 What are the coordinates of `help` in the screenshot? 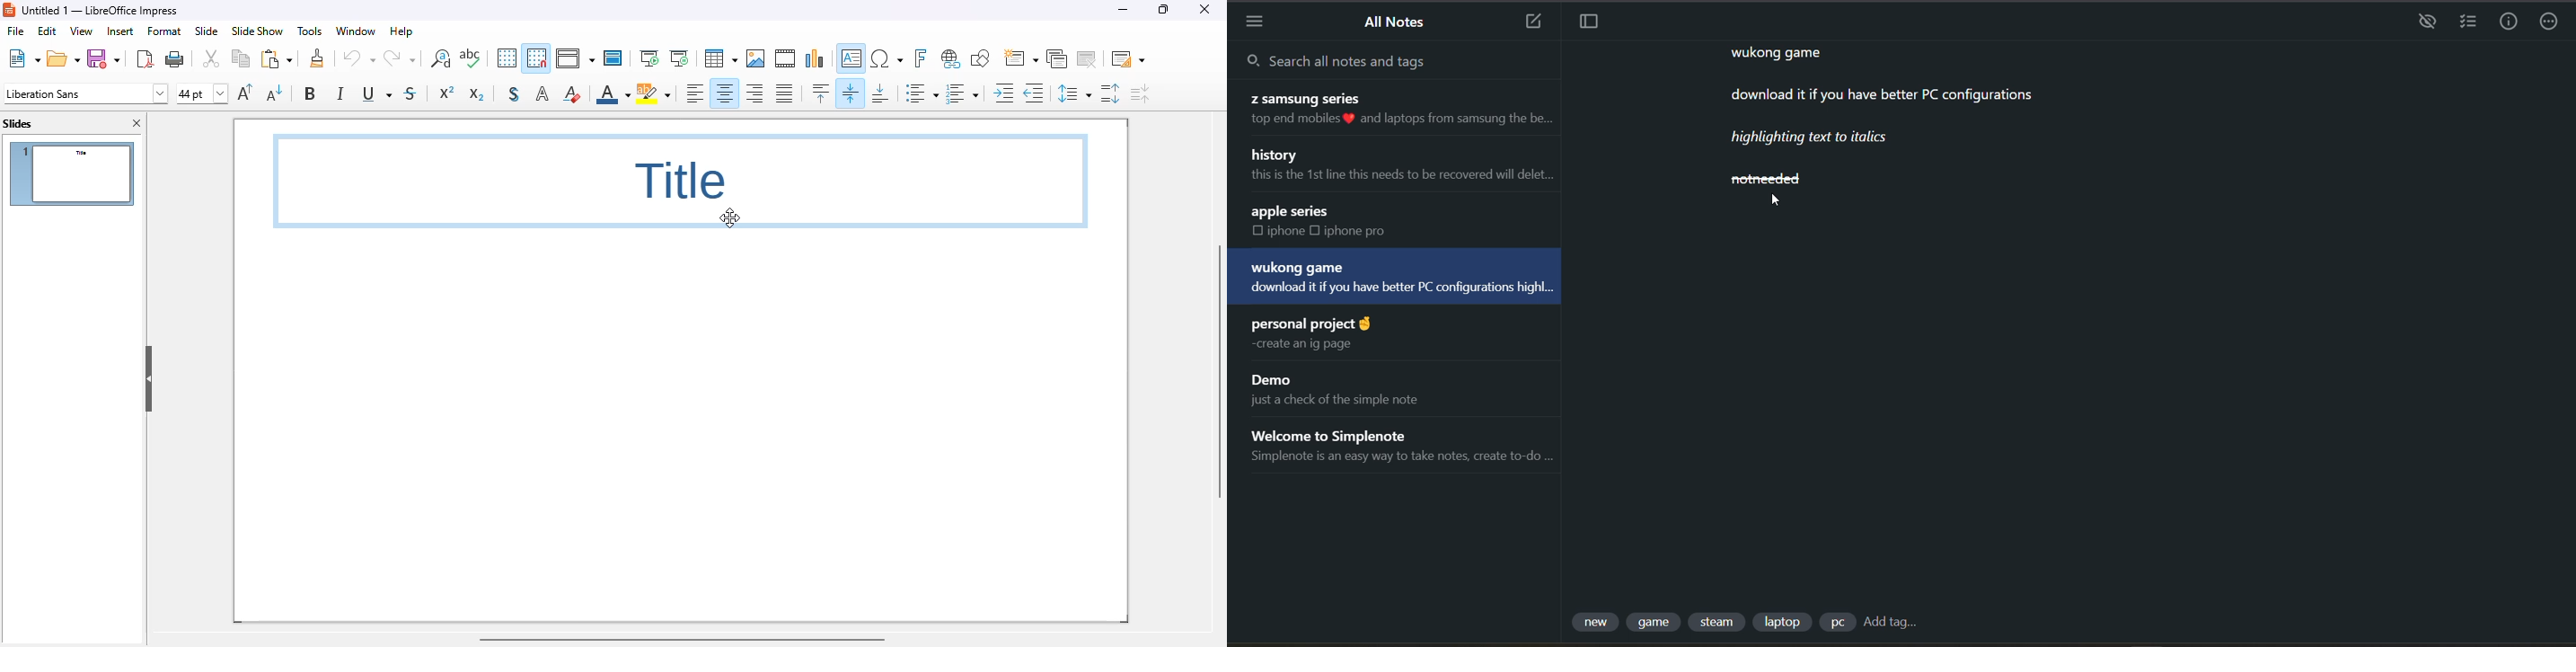 It's located at (402, 31).